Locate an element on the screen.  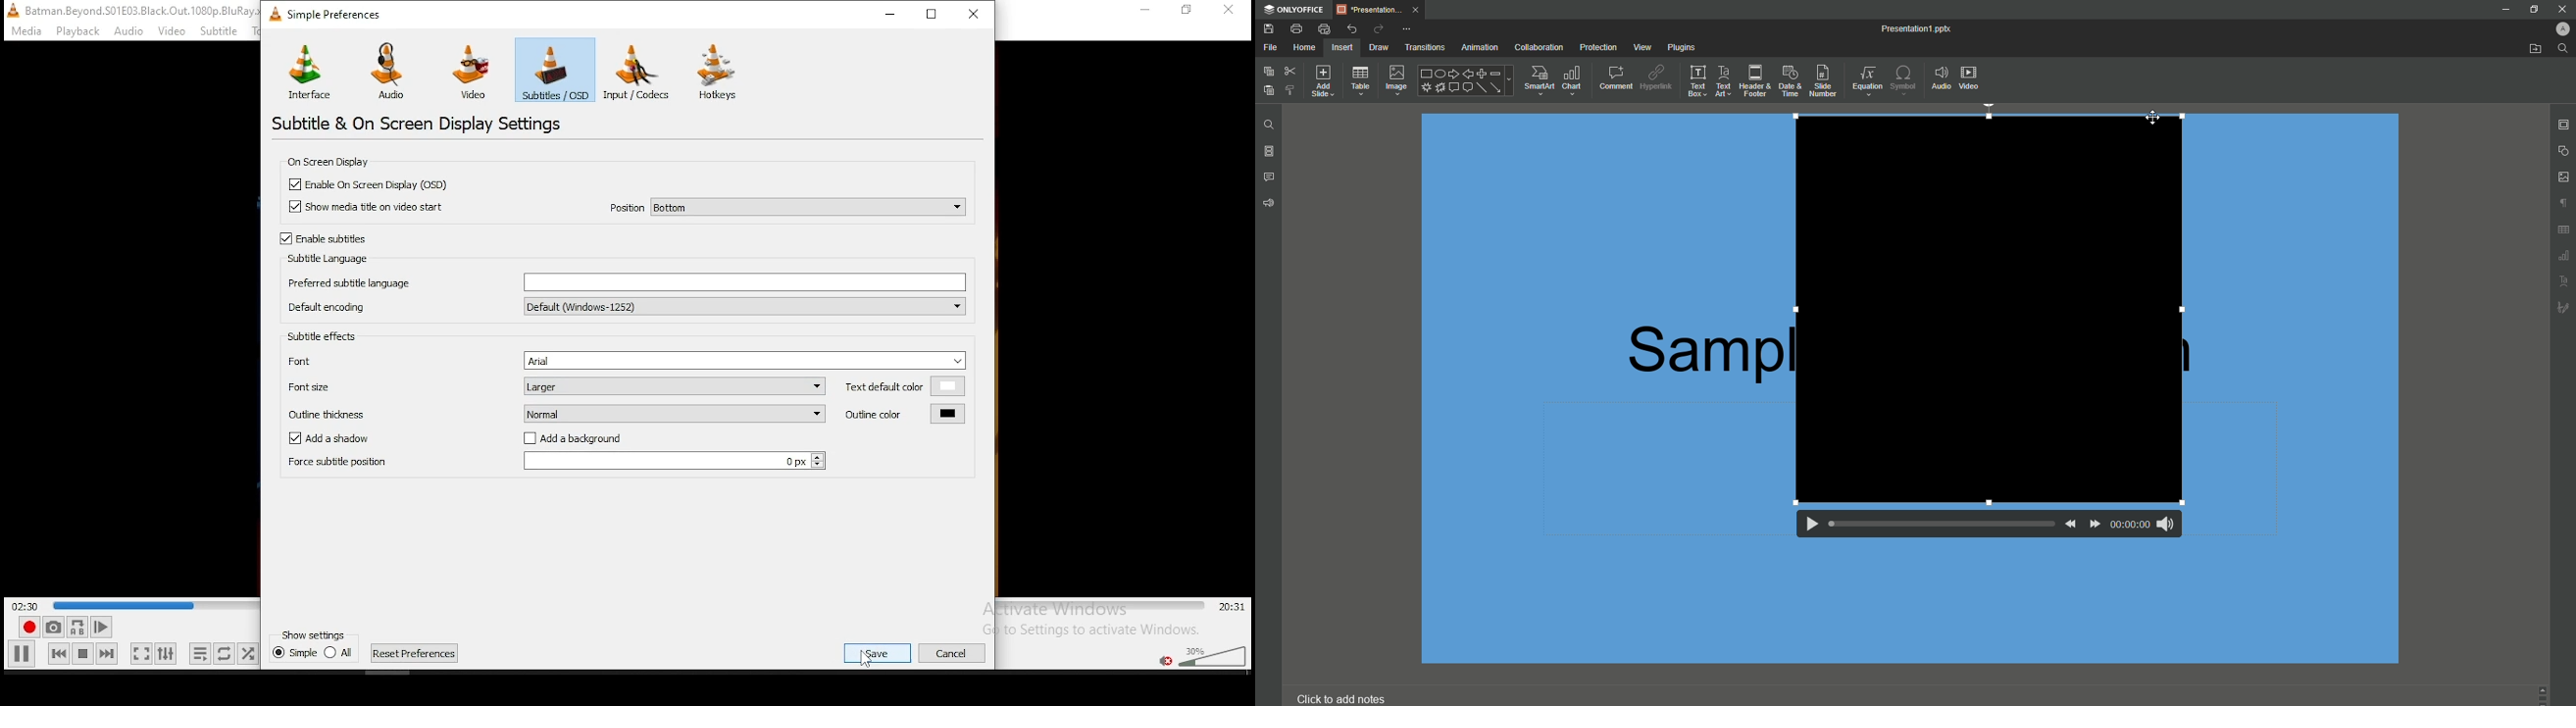
toggle video in fullscreen is located at coordinates (140, 653).